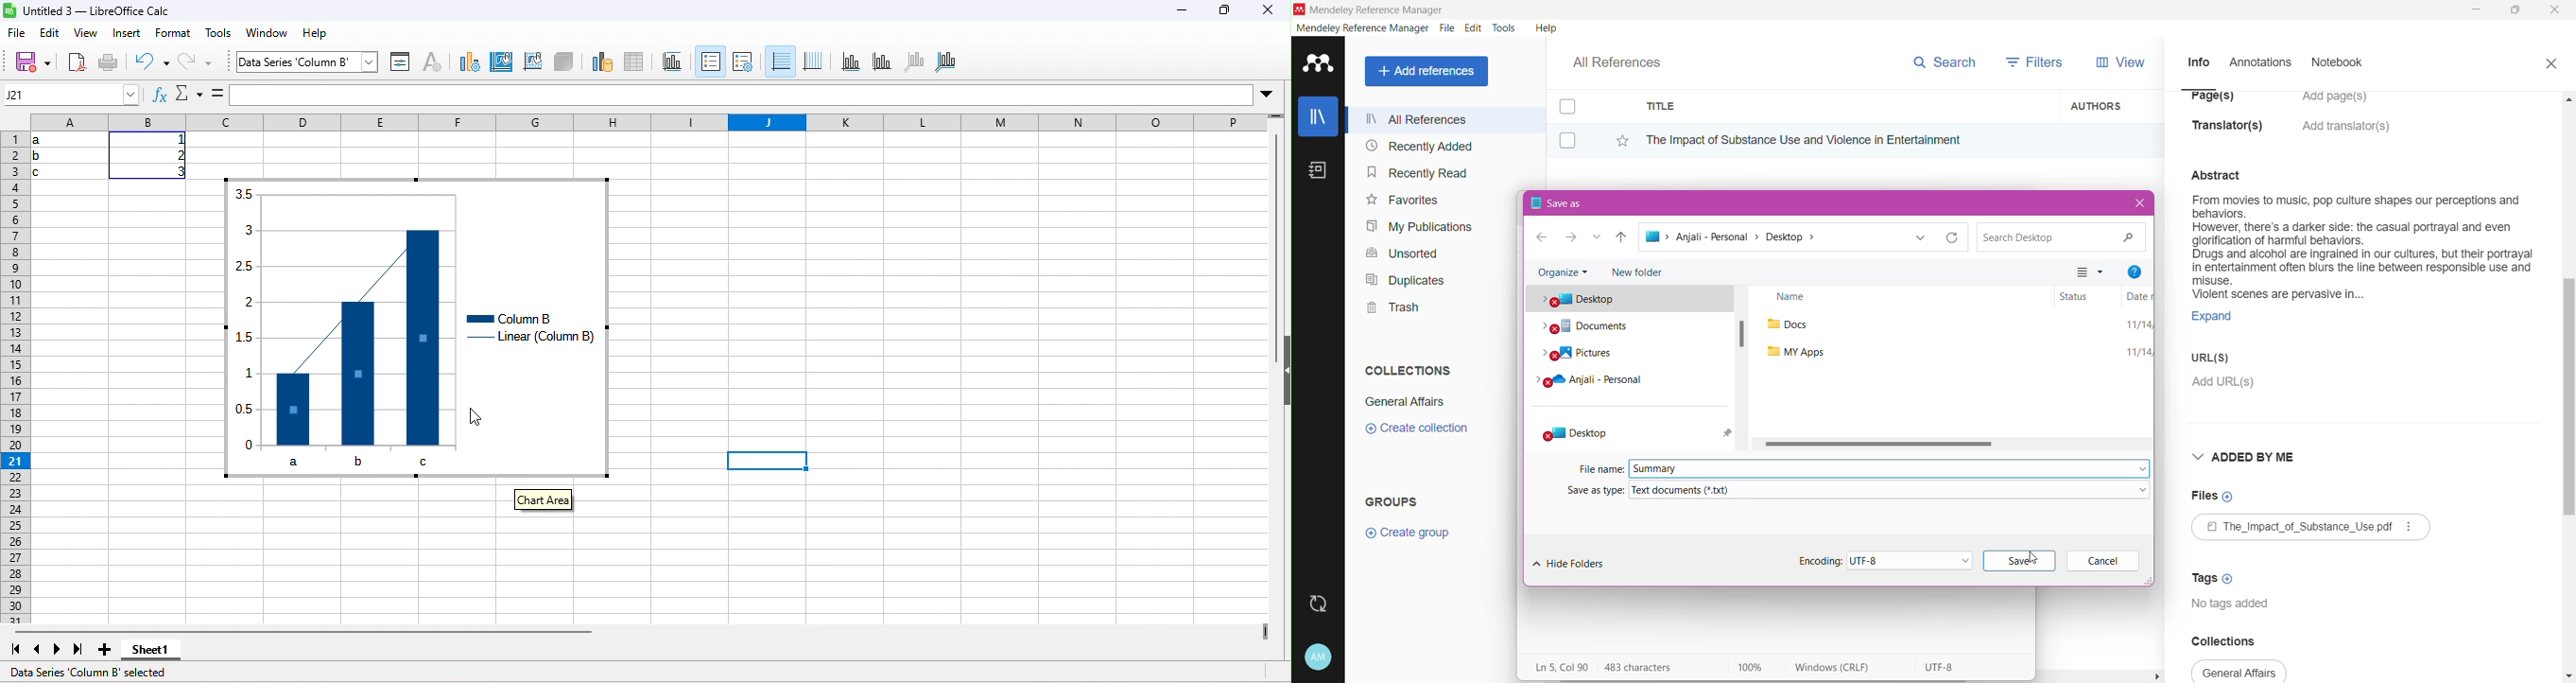  What do you see at coordinates (10, 649) in the screenshot?
I see `scroll to first sheet` at bounding box center [10, 649].